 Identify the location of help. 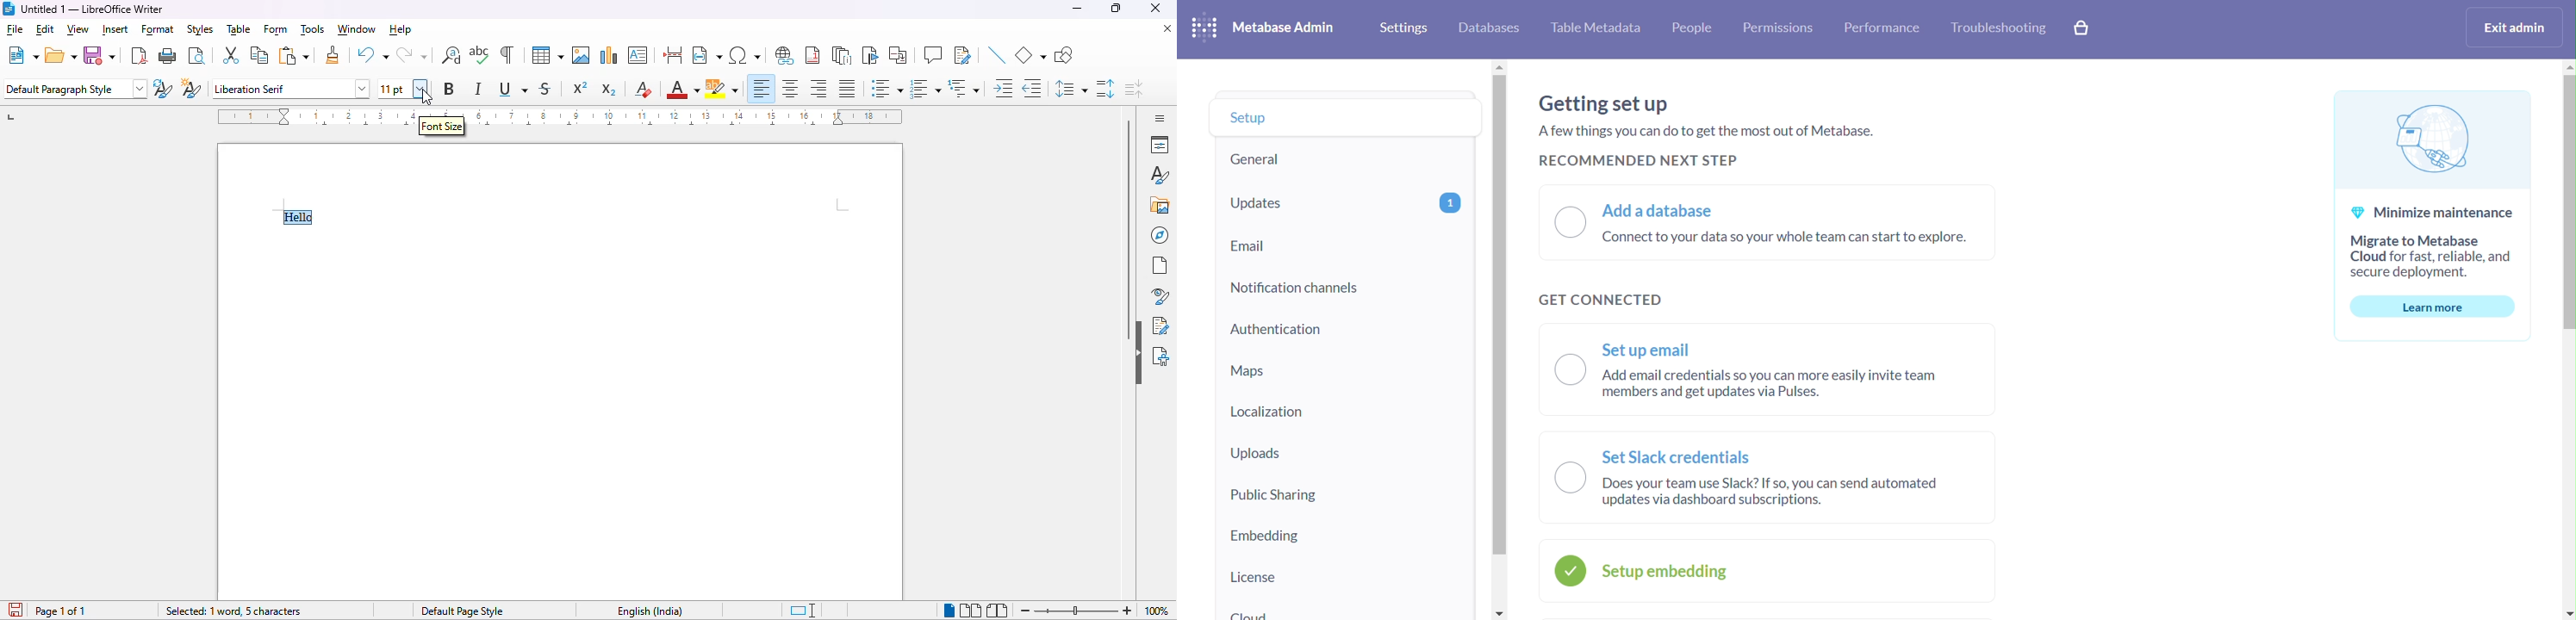
(400, 30).